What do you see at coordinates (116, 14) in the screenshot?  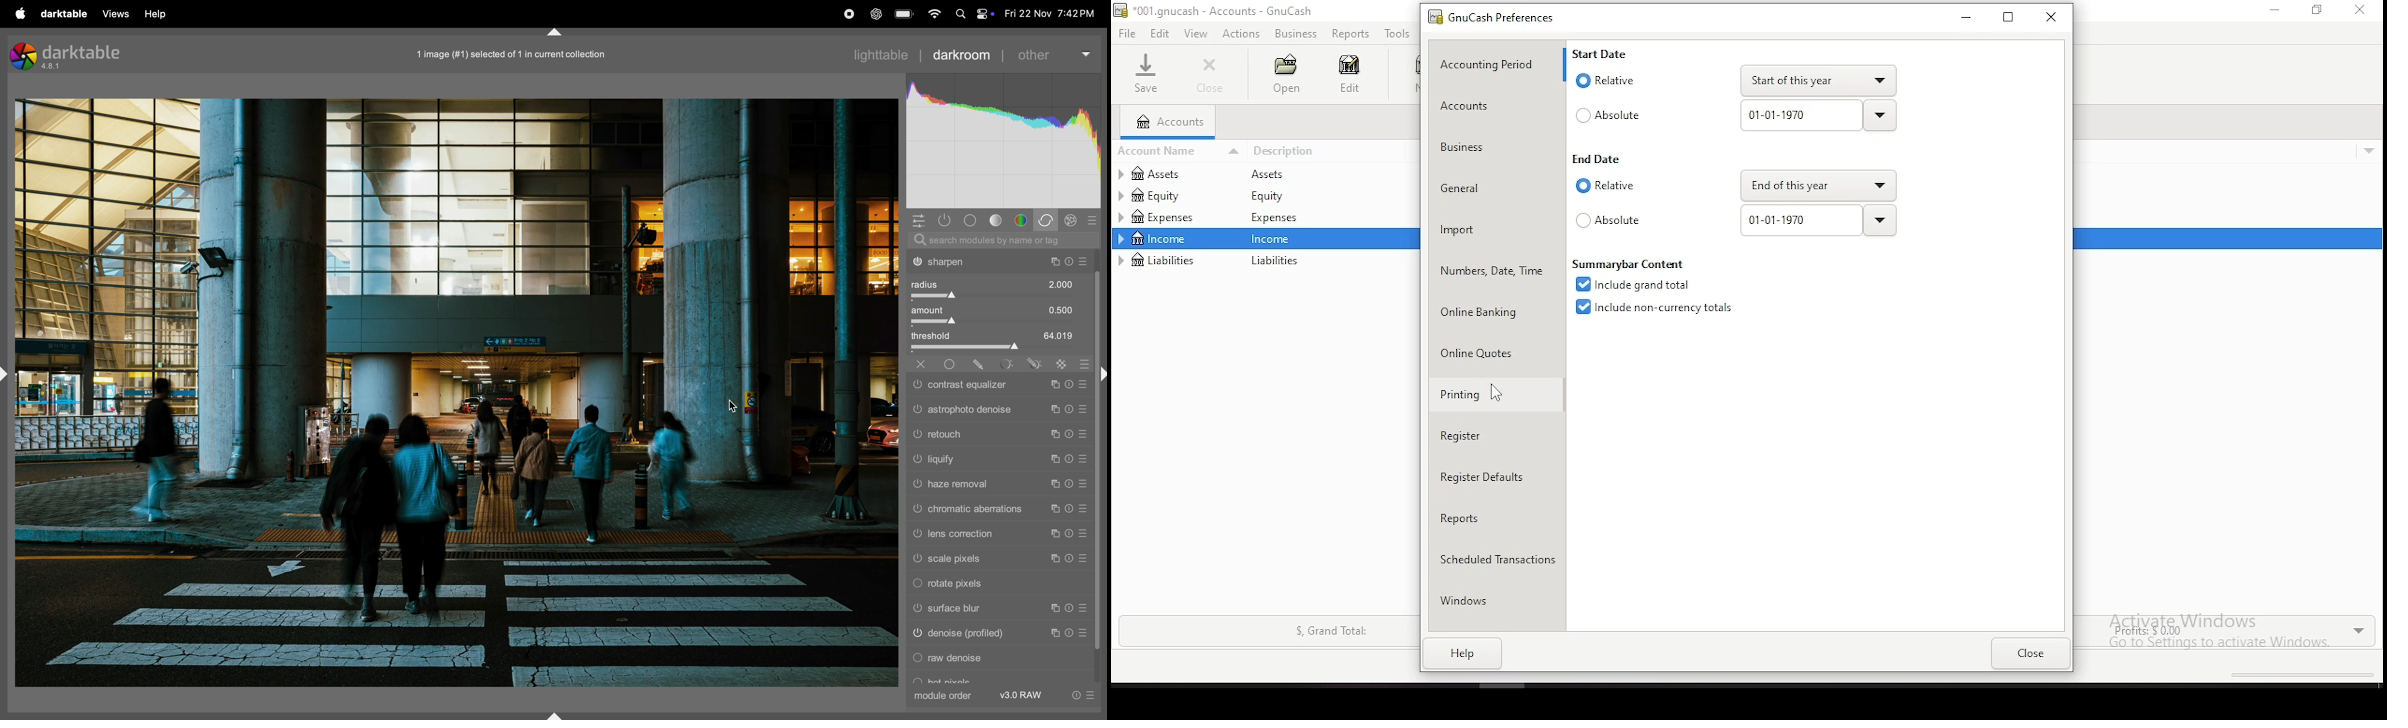 I see `views` at bounding box center [116, 14].